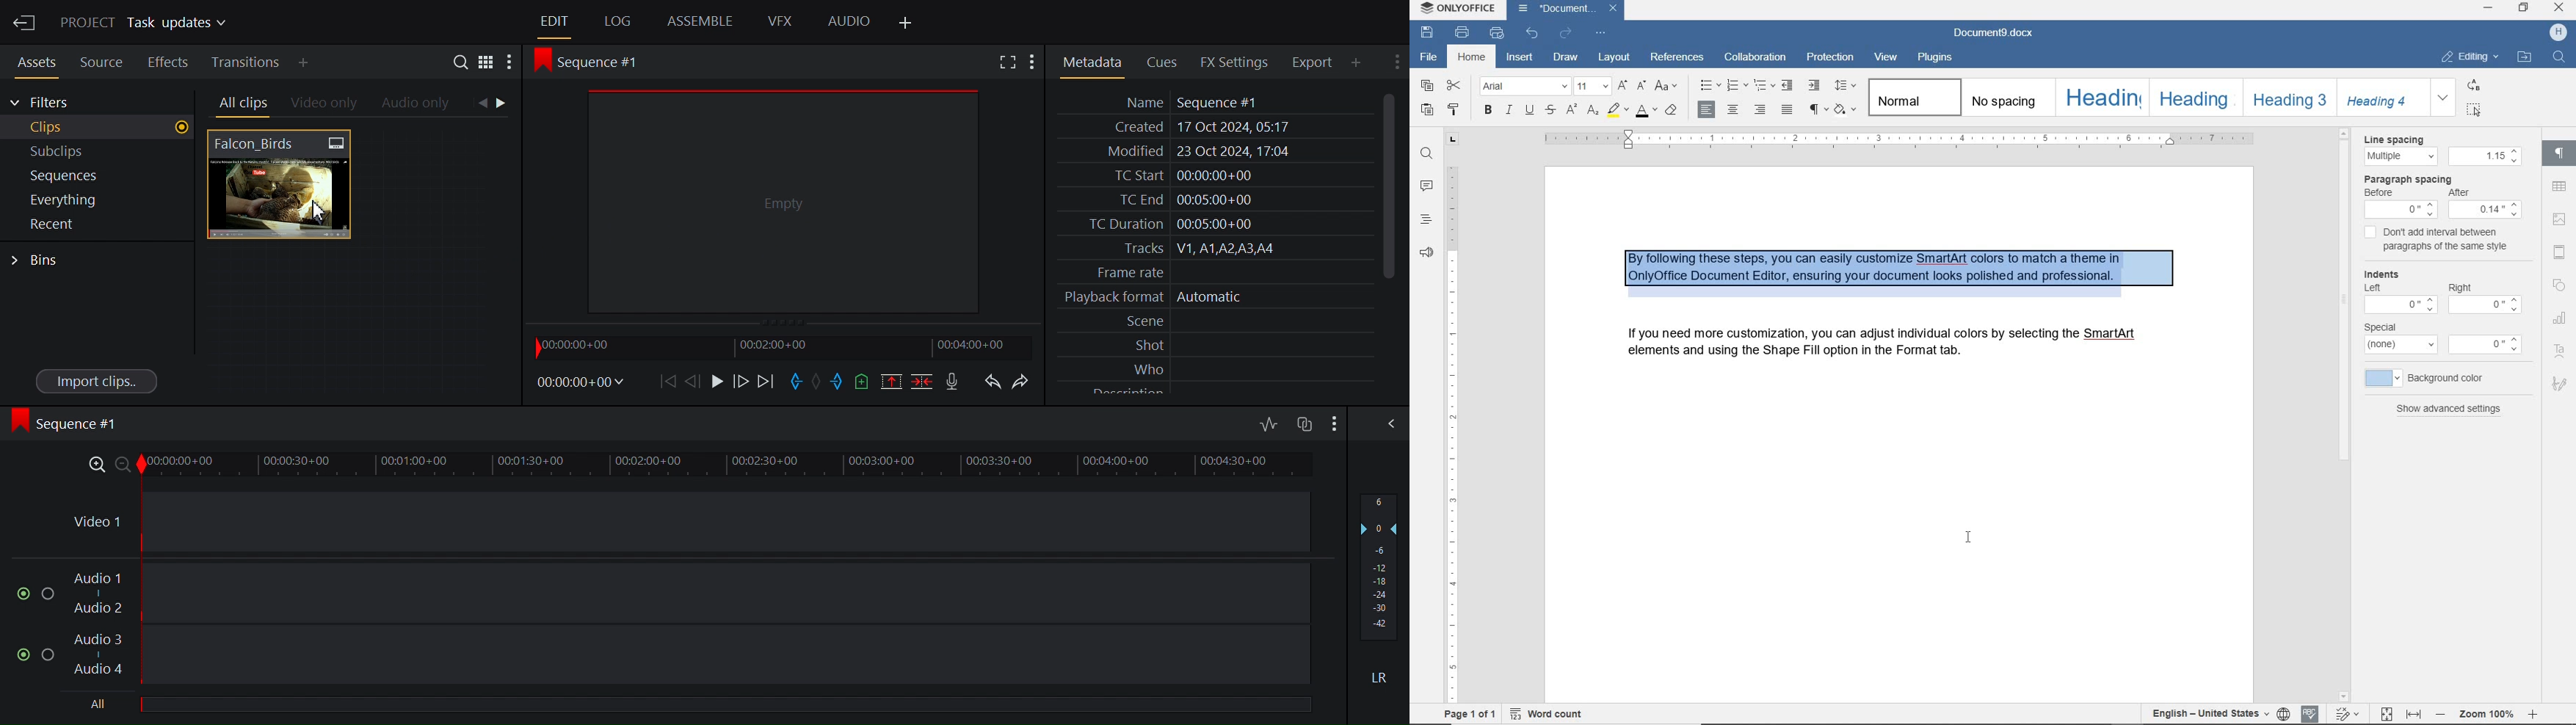 This screenshot has height=728, width=2576. I want to click on Audio only, so click(417, 104).